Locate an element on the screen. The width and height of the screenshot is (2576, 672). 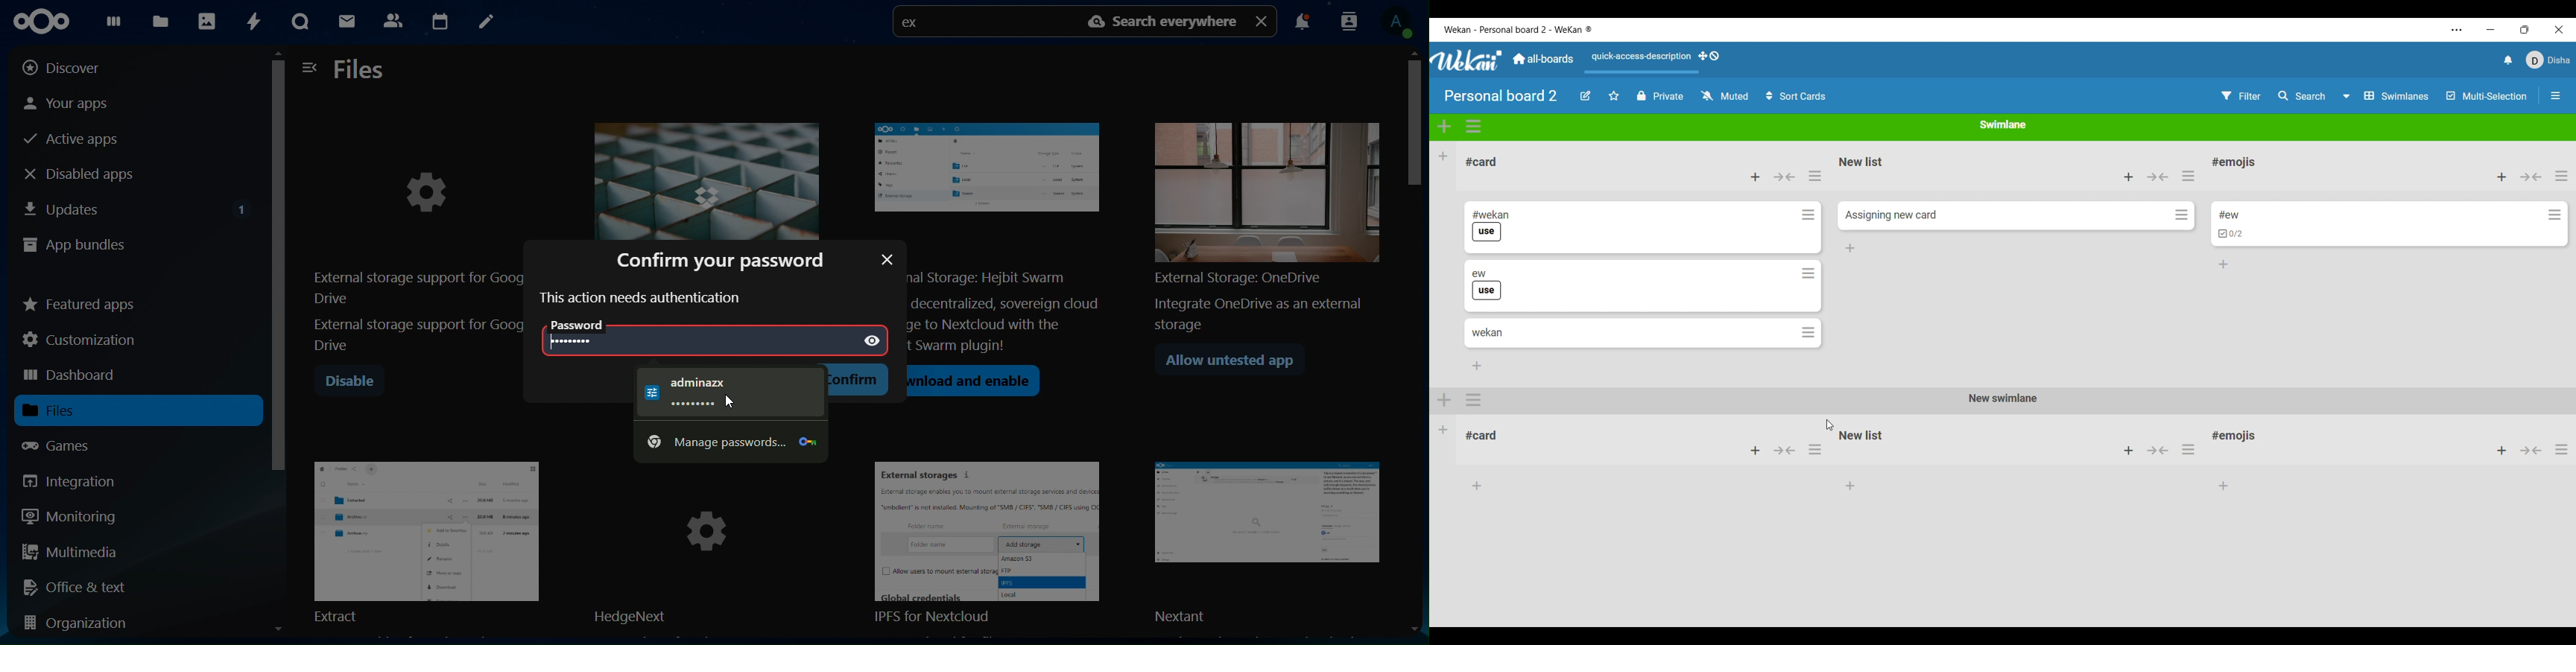
show password is located at coordinates (871, 341).